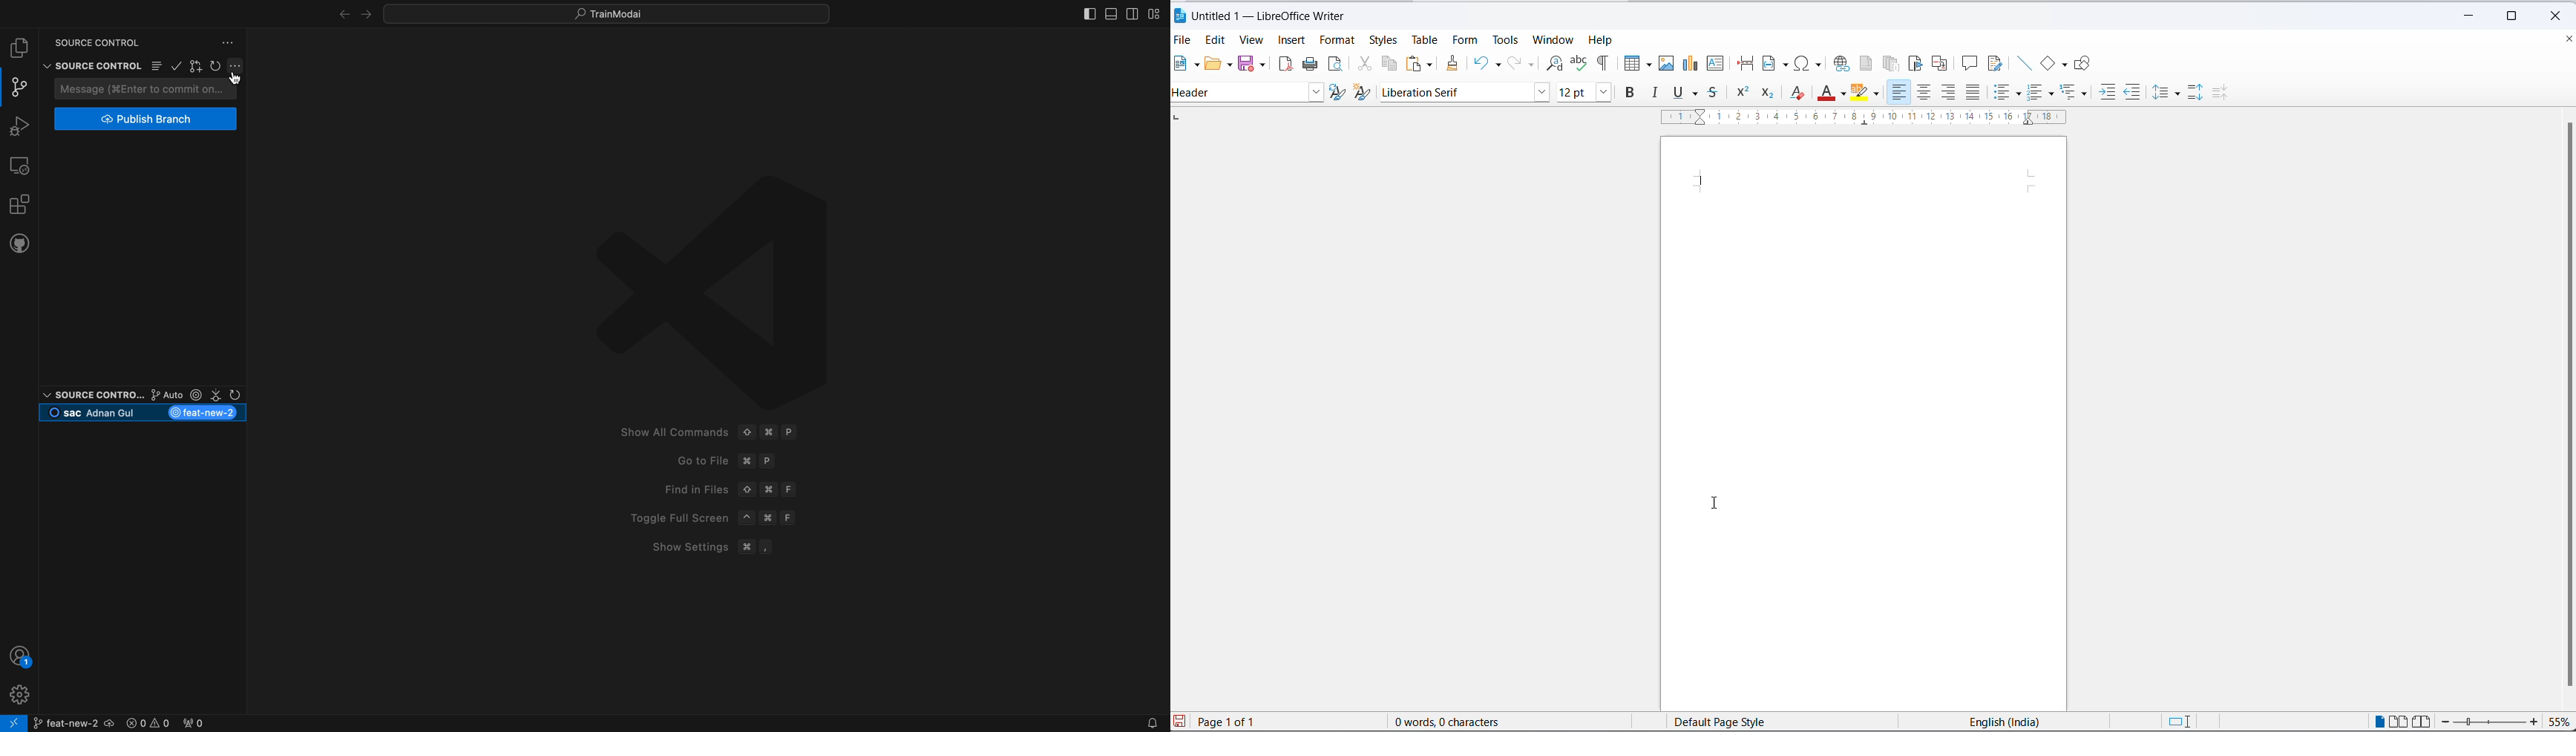 This screenshot has width=2576, height=756. What do you see at coordinates (1294, 41) in the screenshot?
I see `insert` at bounding box center [1294, 41].